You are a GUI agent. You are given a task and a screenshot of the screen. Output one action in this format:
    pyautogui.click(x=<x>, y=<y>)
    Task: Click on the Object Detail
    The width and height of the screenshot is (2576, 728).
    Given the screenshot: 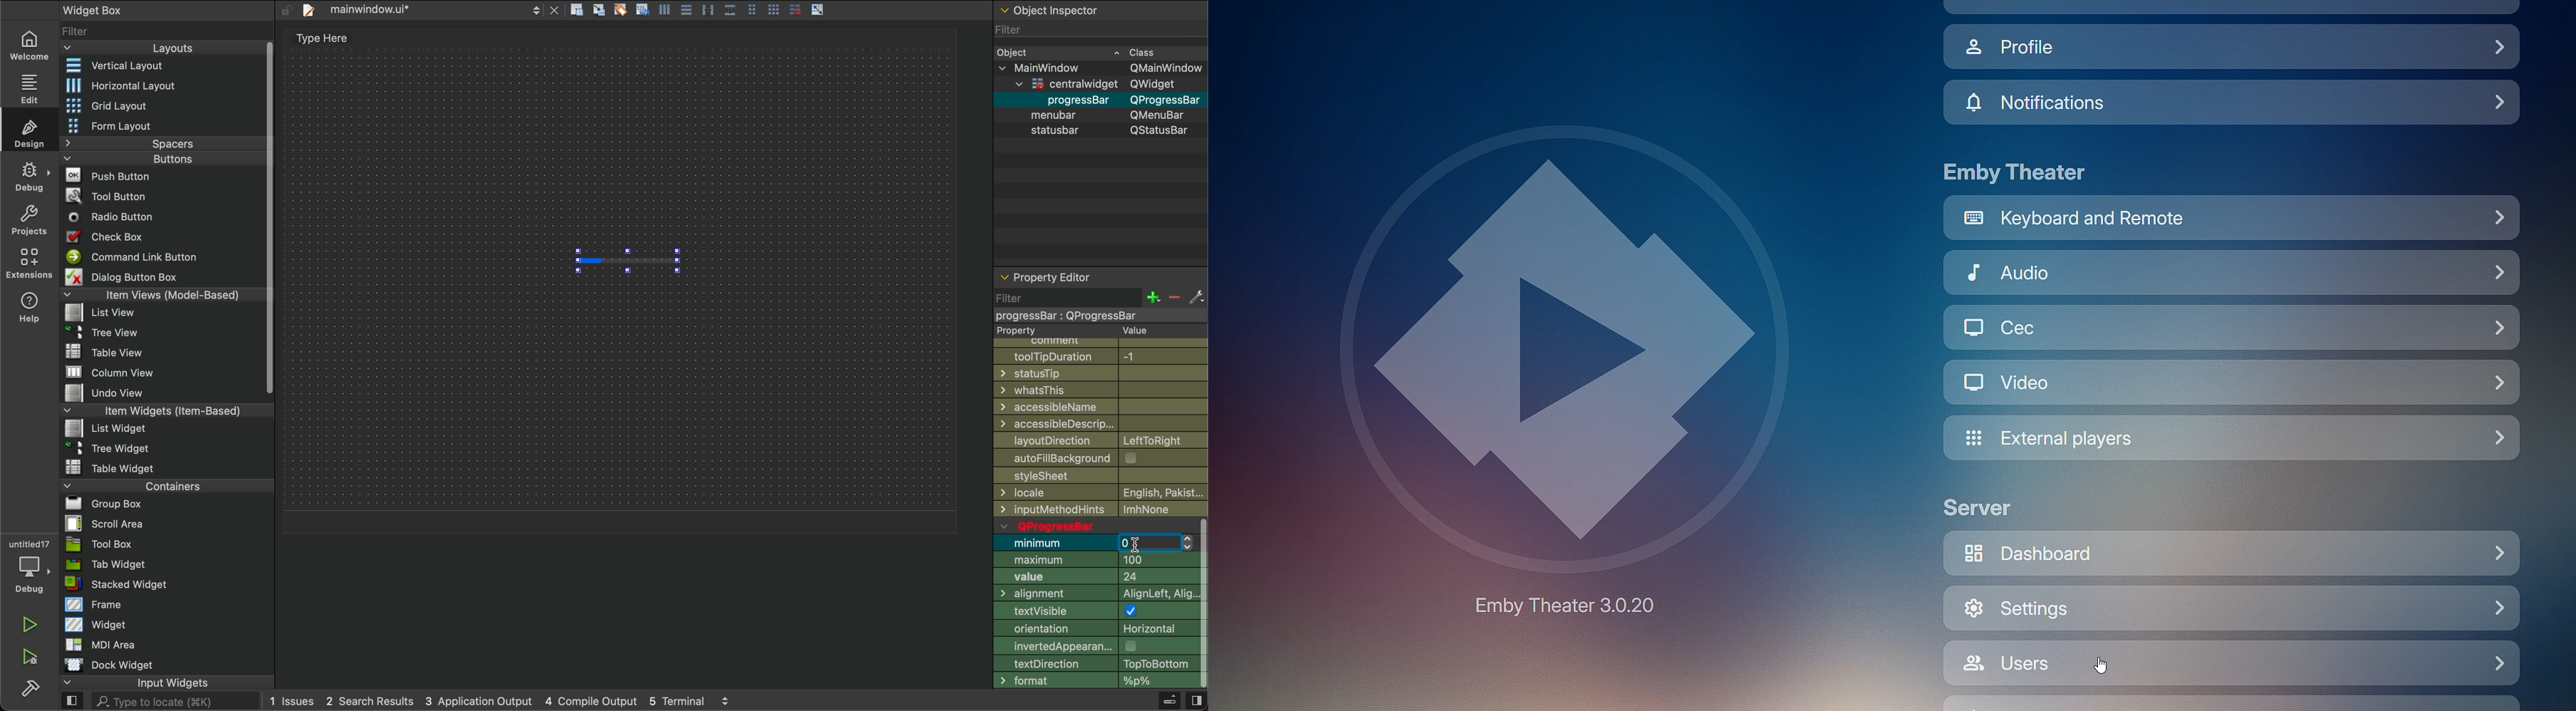 What is the action you would take?
    pyautogui.click(x=1100, y=91)
    